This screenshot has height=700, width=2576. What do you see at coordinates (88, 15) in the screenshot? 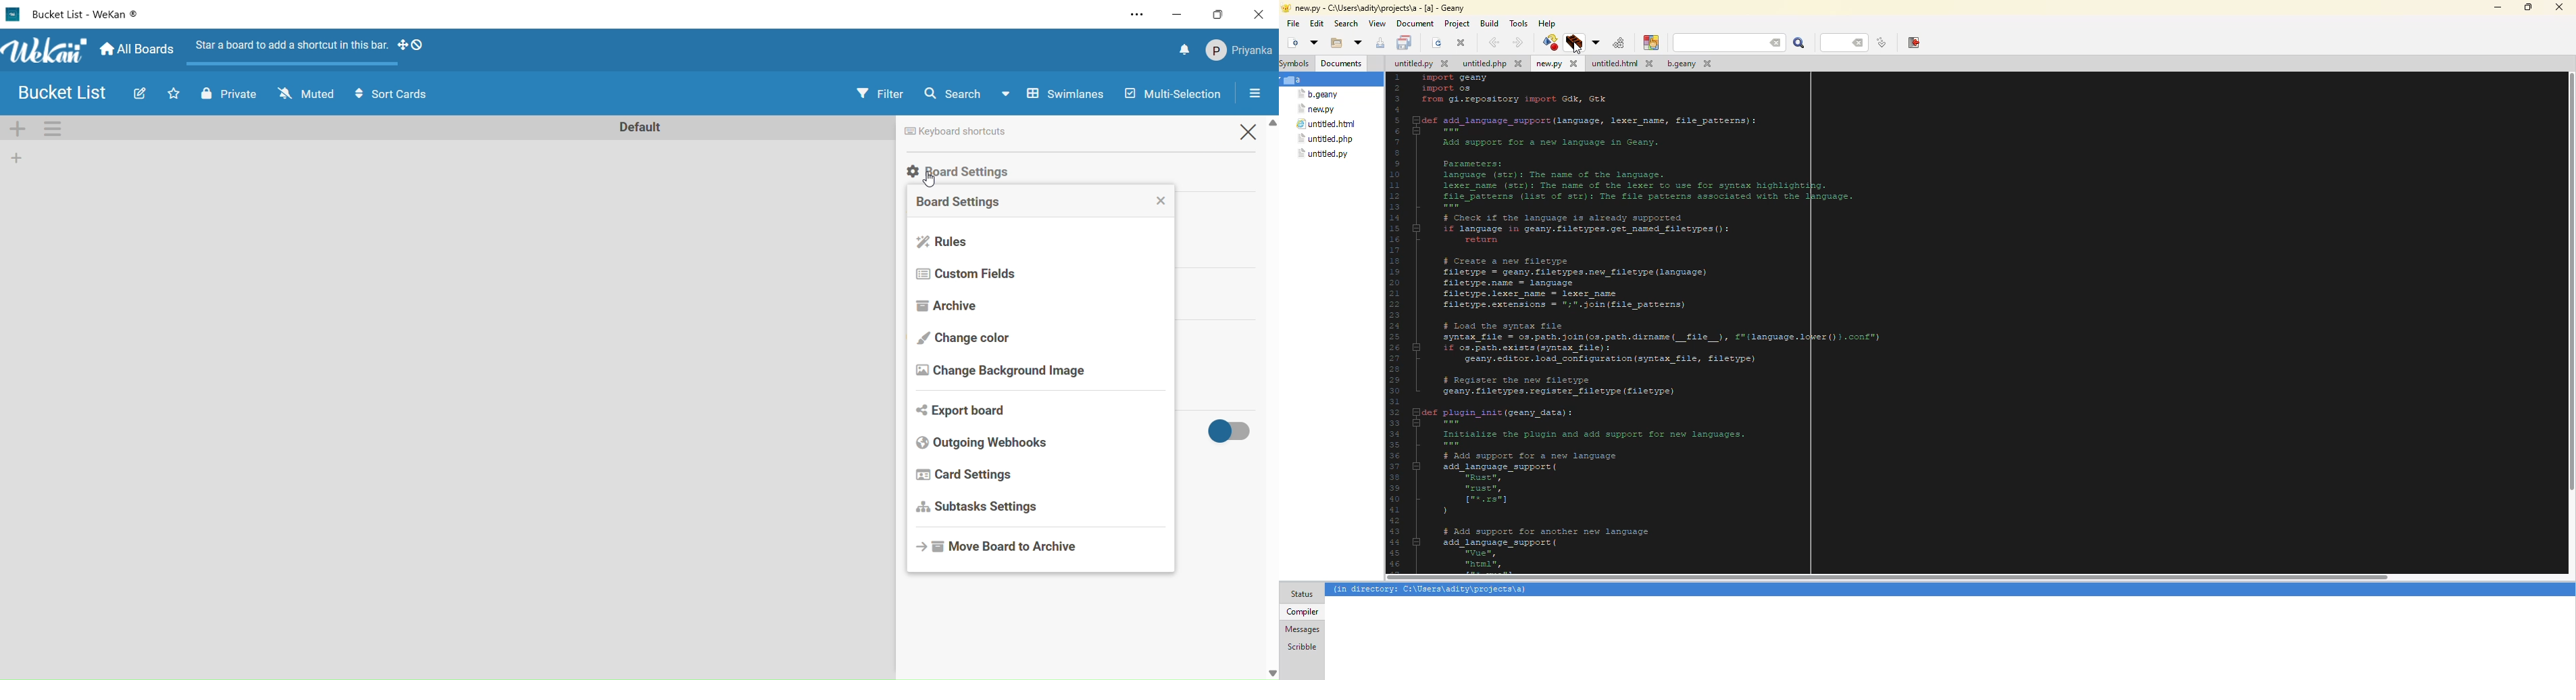
I see `board name` at bounding box center [88, 15].